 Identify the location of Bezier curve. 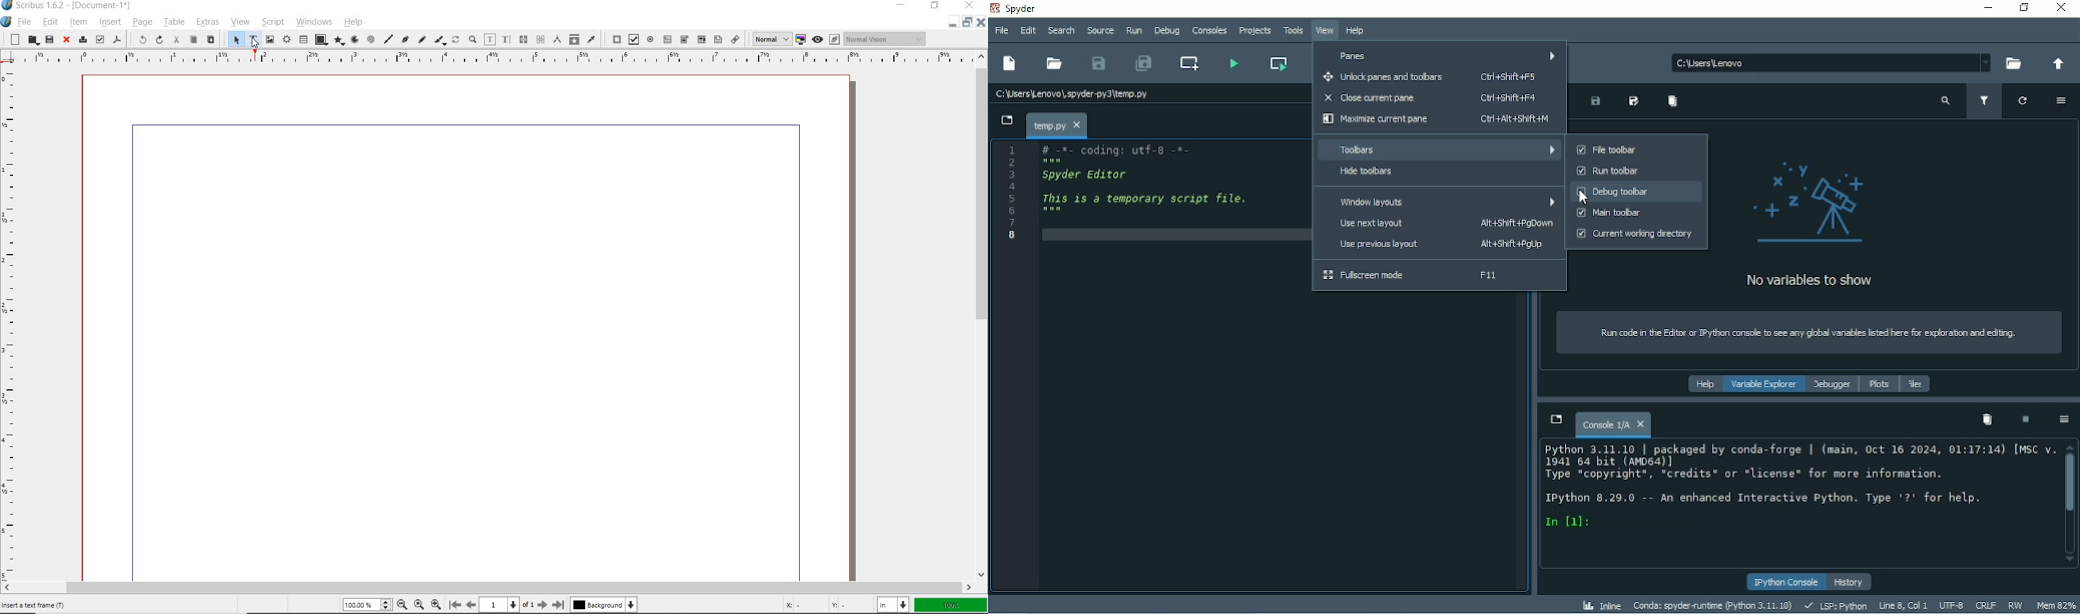
(405, 39).